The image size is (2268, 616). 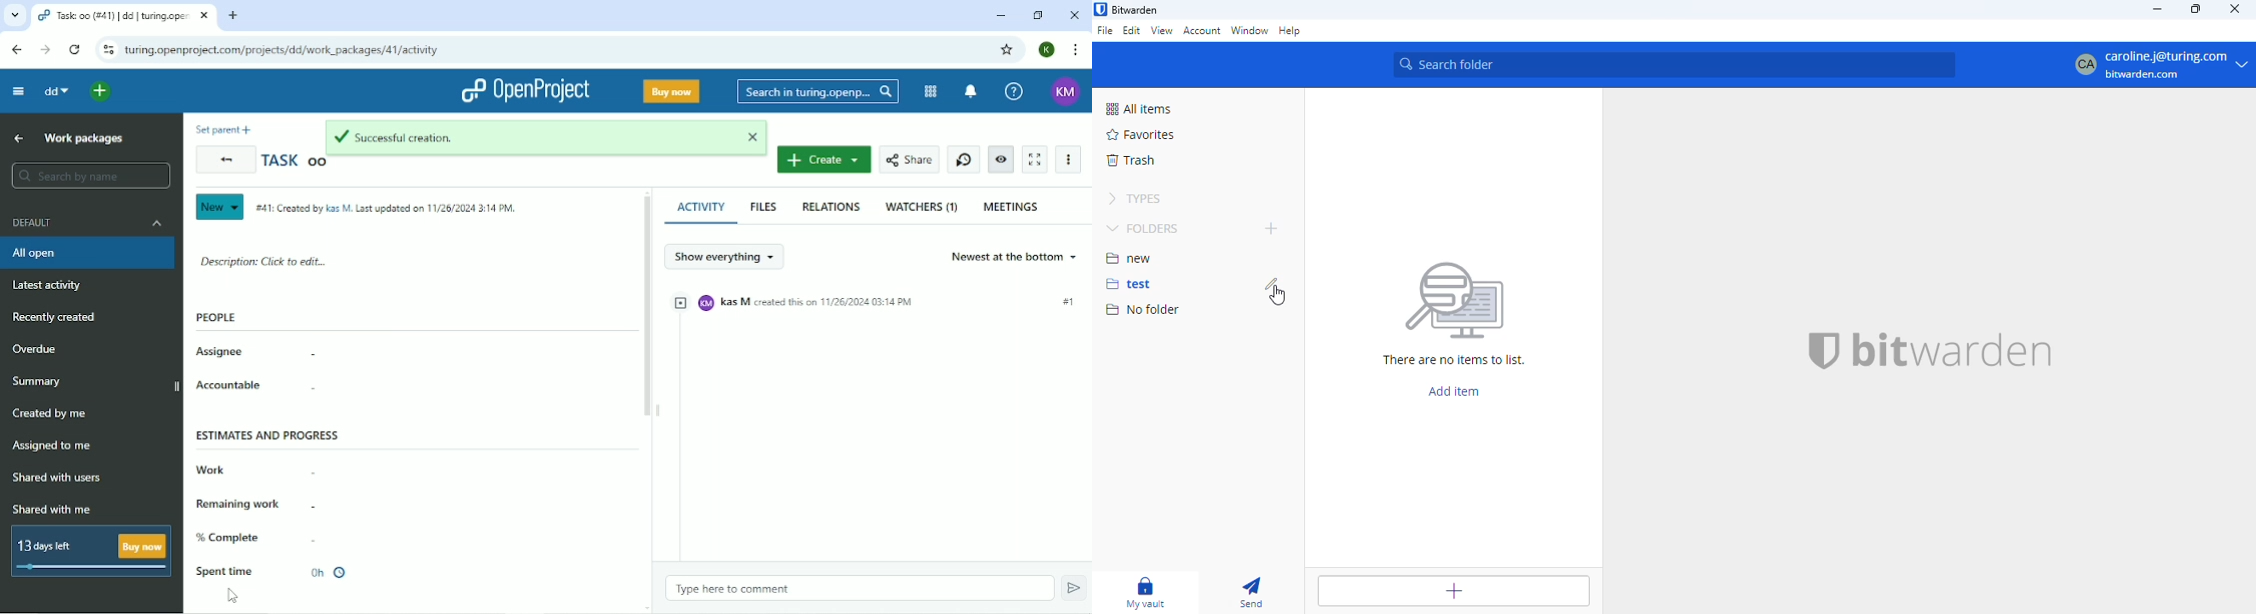 What do you see at coordinates (1253, 593) in the screenshot?
I see `send` at bounding box center [1253, 593].